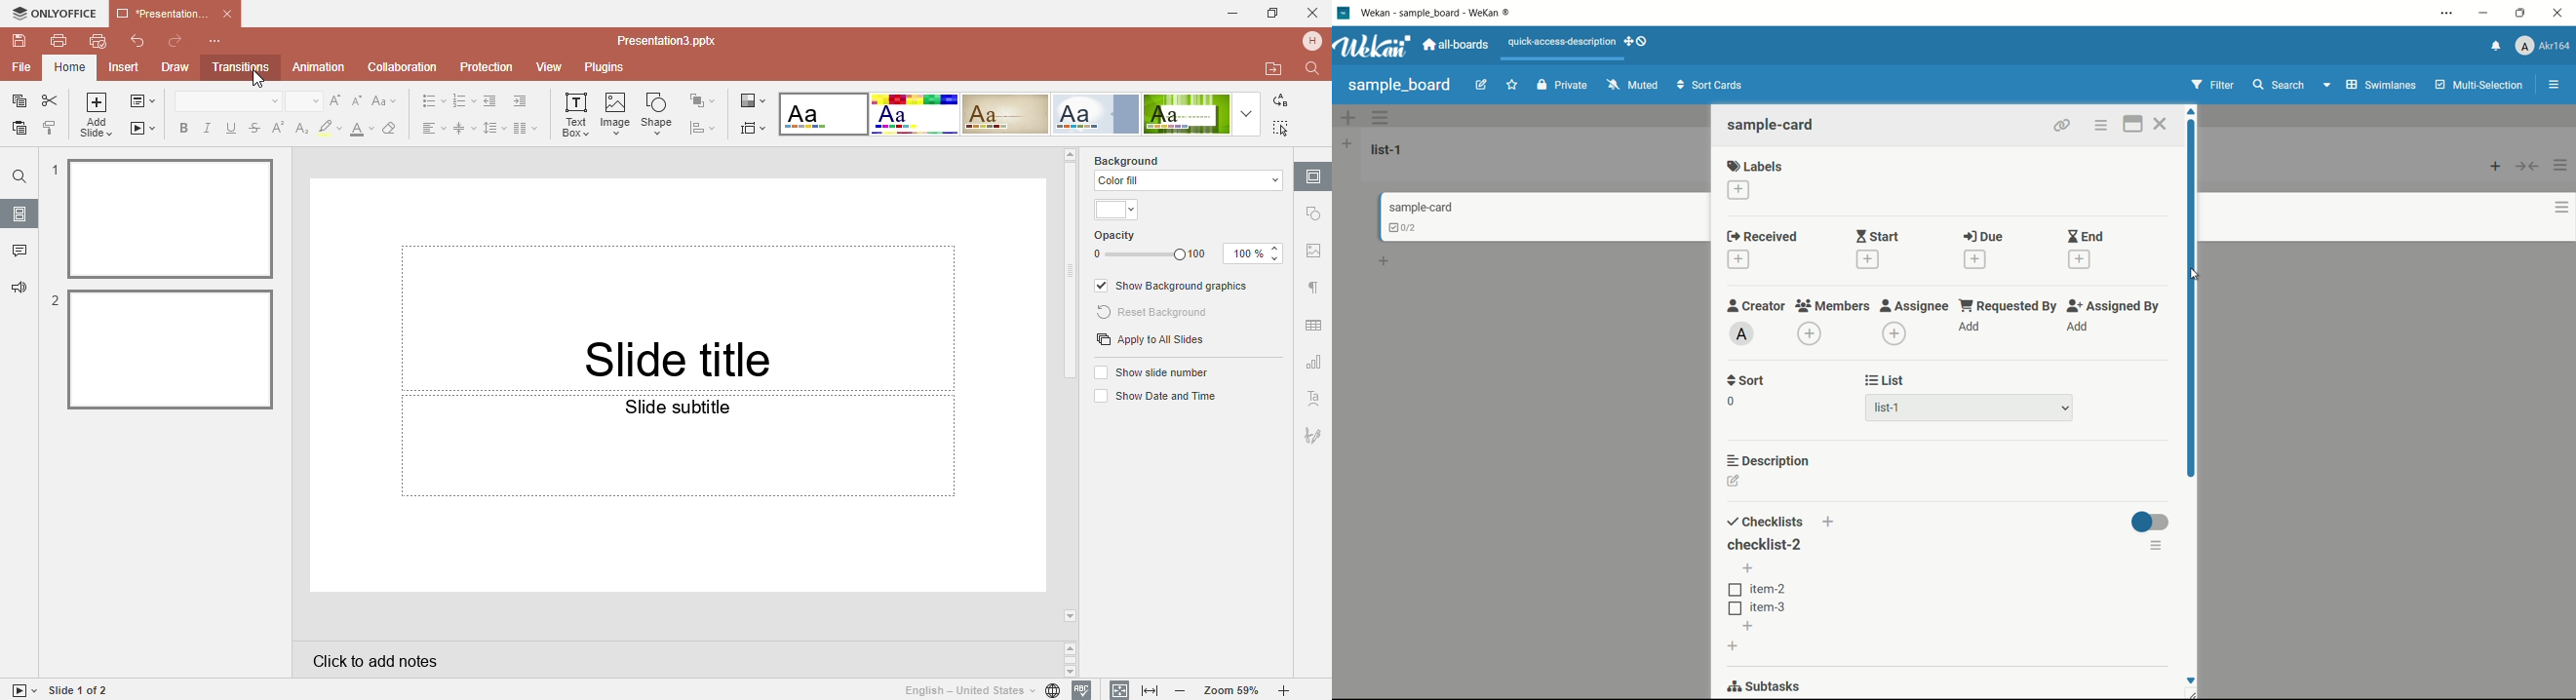  What do you see at coordinates (17, 132) in the screenshot?
I see `Paste` at bounding box center [17, 132].